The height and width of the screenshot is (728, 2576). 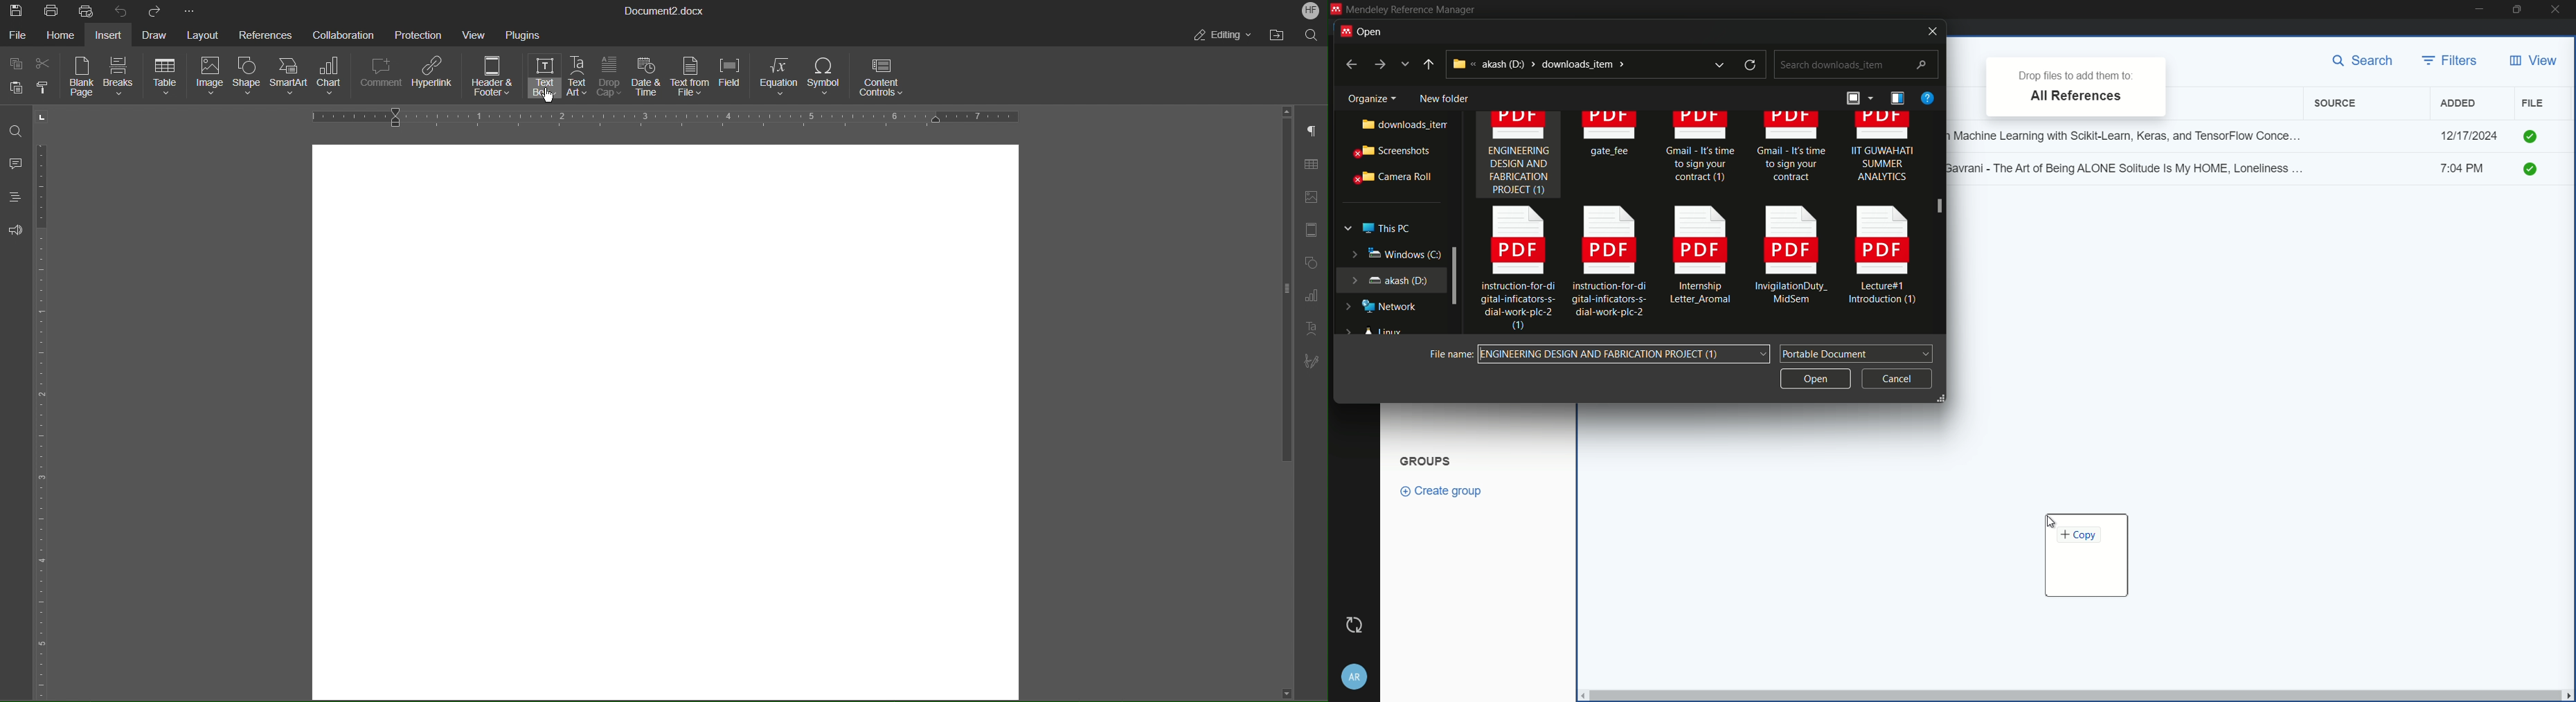 What do you see at coordinates (689, 77) in the screenshot?
I see `Text from File` at bounding box center [689, 77].